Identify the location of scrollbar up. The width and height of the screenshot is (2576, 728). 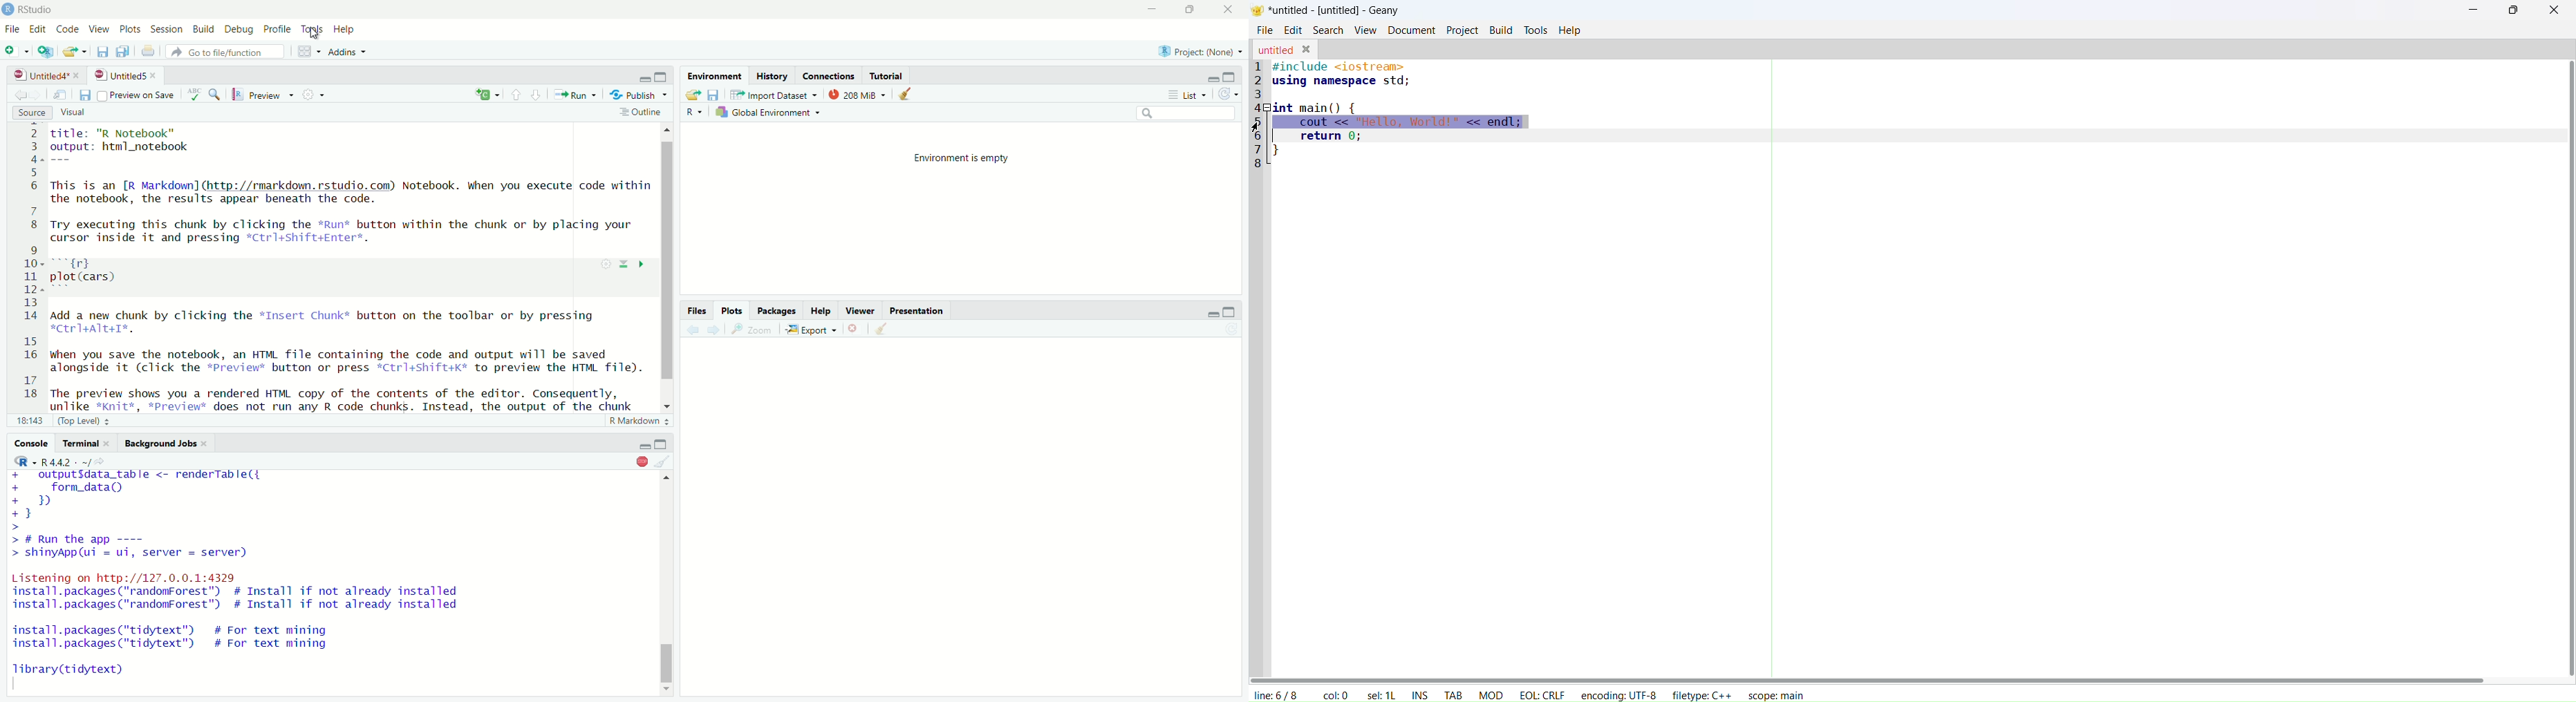
(667, 478).